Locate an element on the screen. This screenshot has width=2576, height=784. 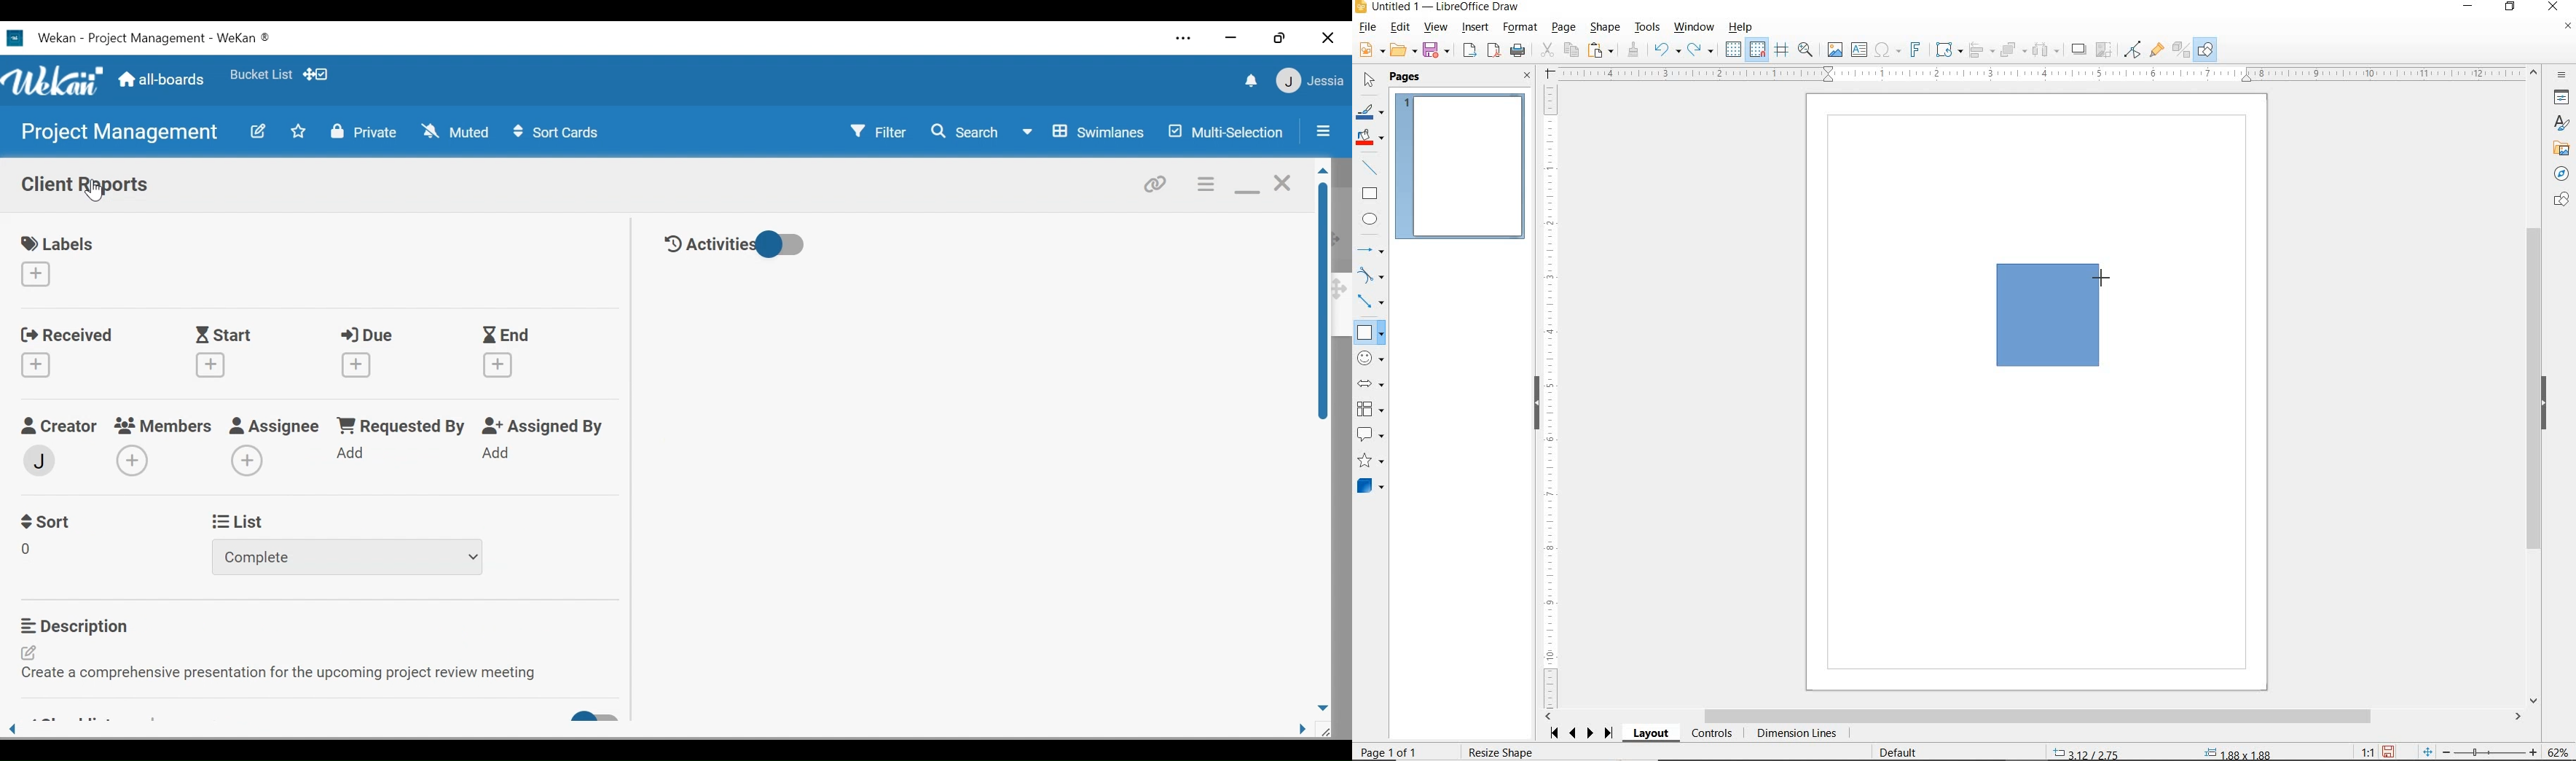
Card Title is located at coordinates (86, 184).